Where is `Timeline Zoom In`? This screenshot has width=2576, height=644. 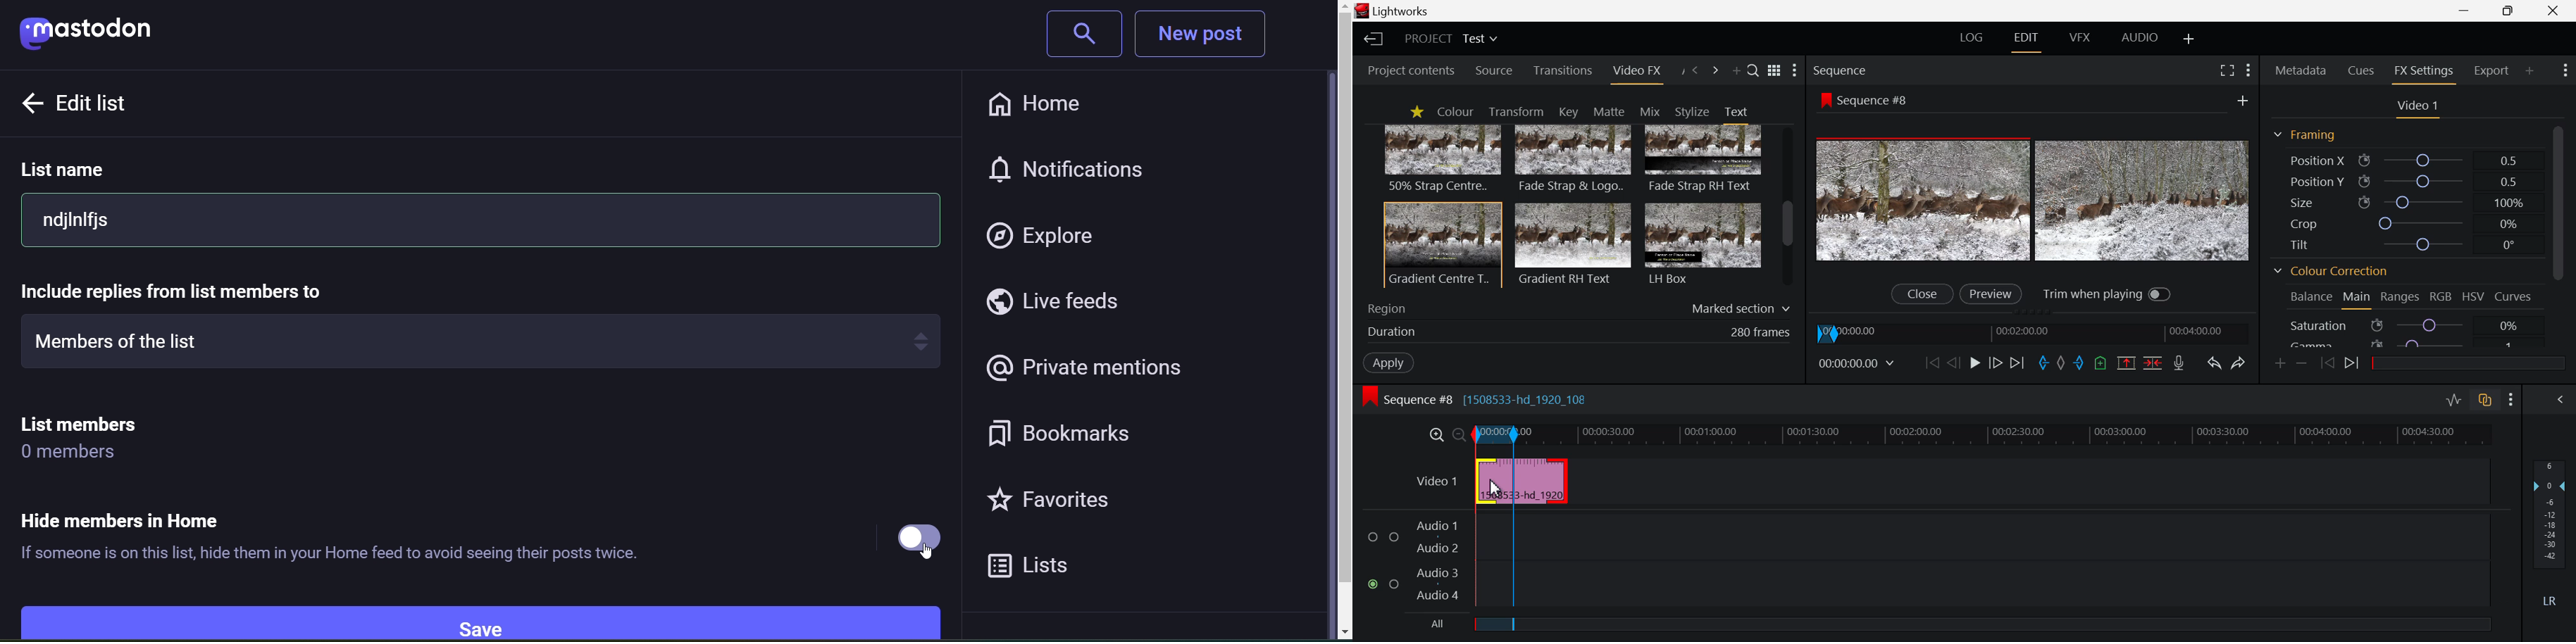 Timeline Zoom In is located at coordinates (1437, 433).